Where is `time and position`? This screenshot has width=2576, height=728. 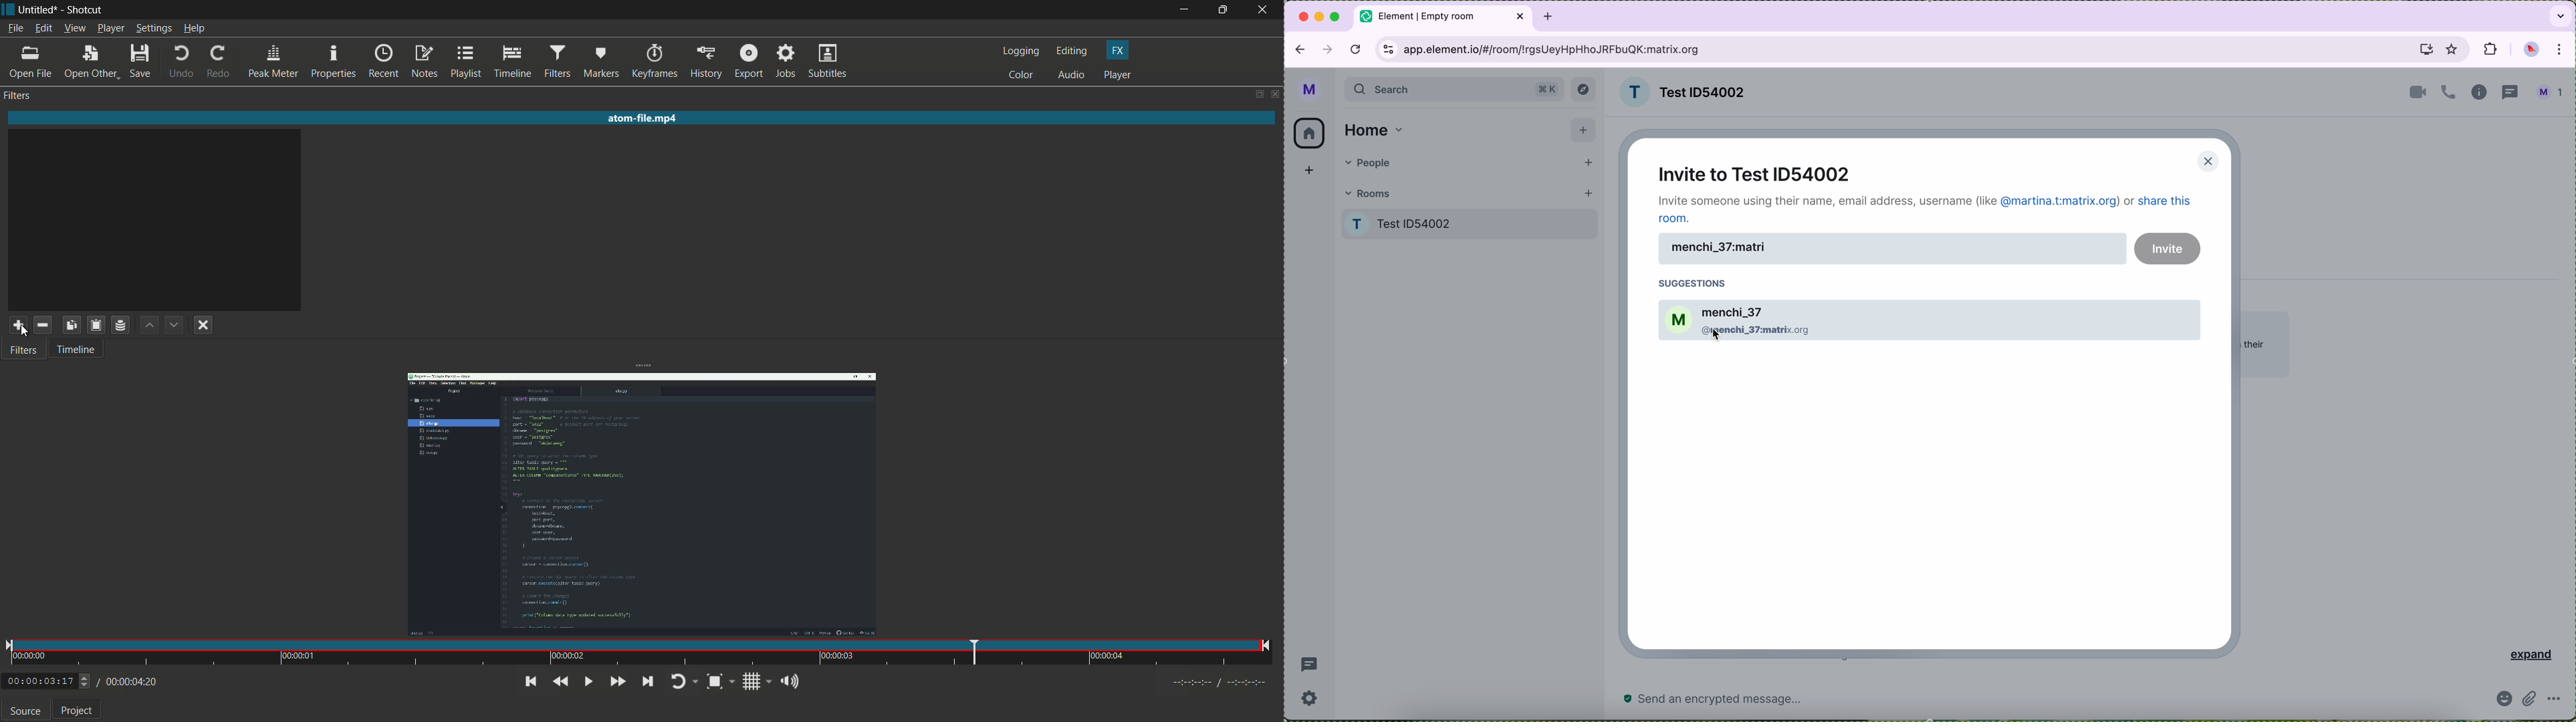 time and position is located at coordinates (640, 654).